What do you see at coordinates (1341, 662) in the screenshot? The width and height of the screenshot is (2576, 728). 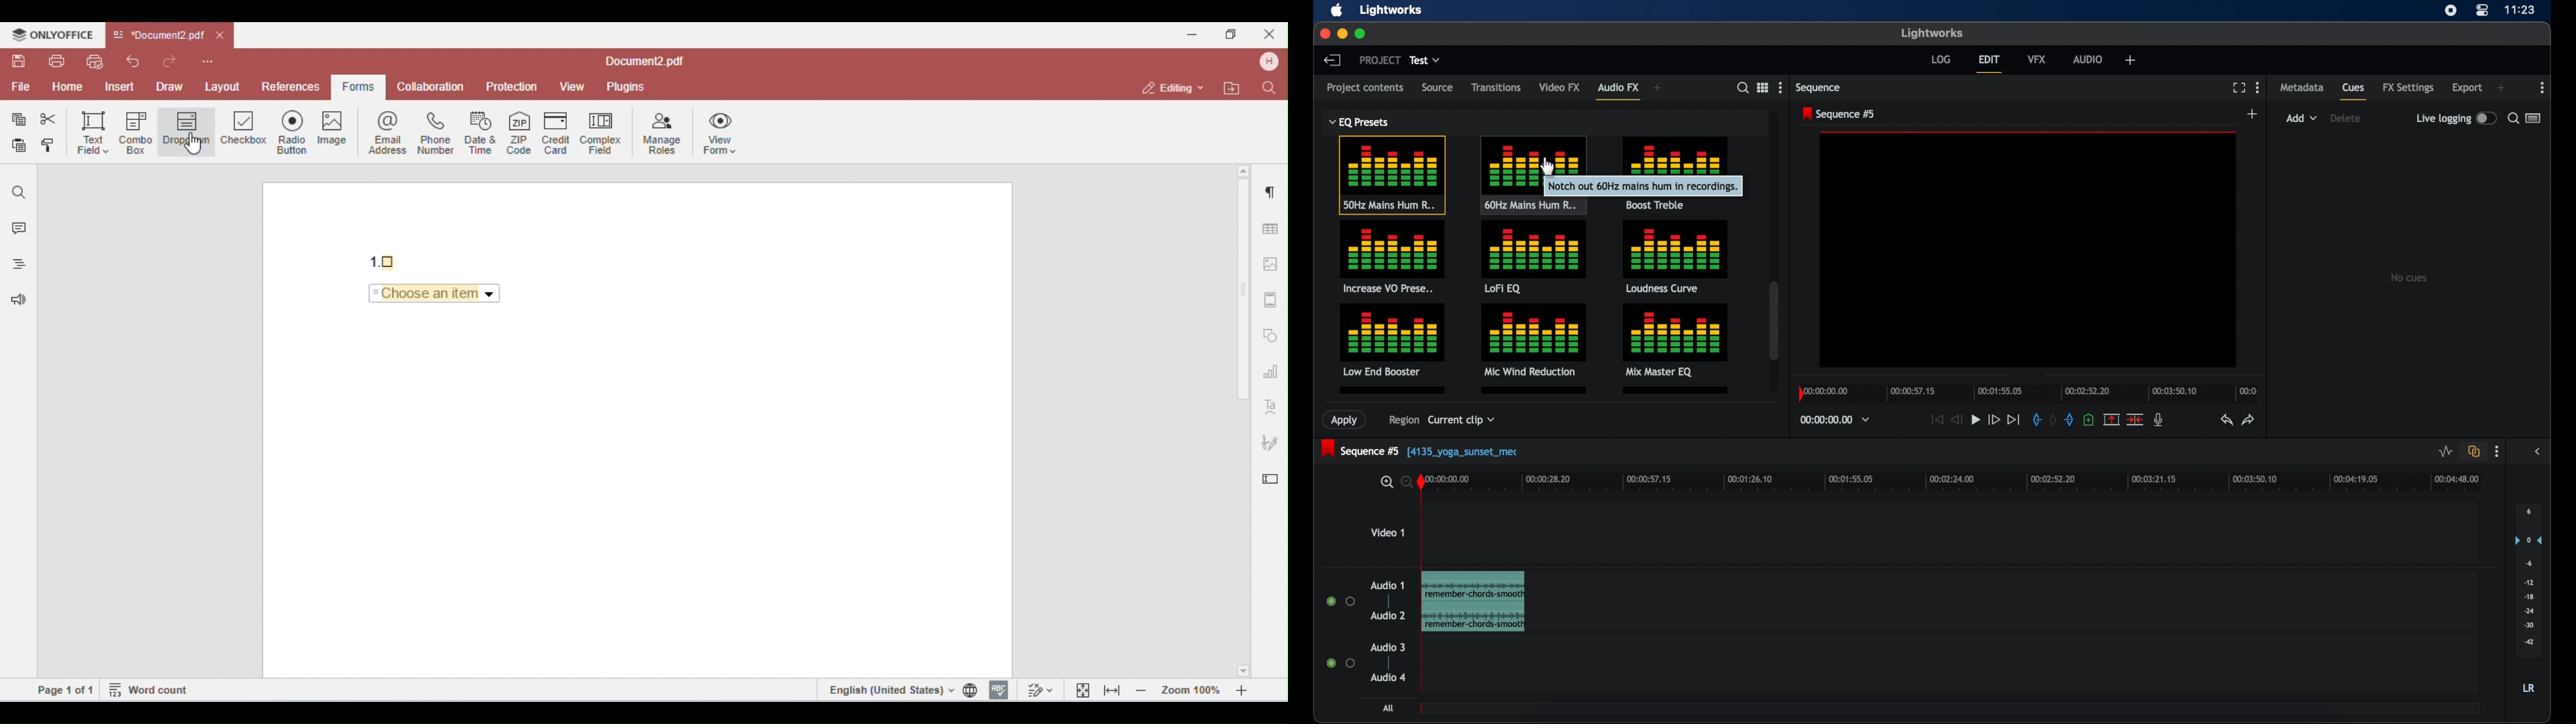 I see `radio button` at bounding box center [1341, 662].